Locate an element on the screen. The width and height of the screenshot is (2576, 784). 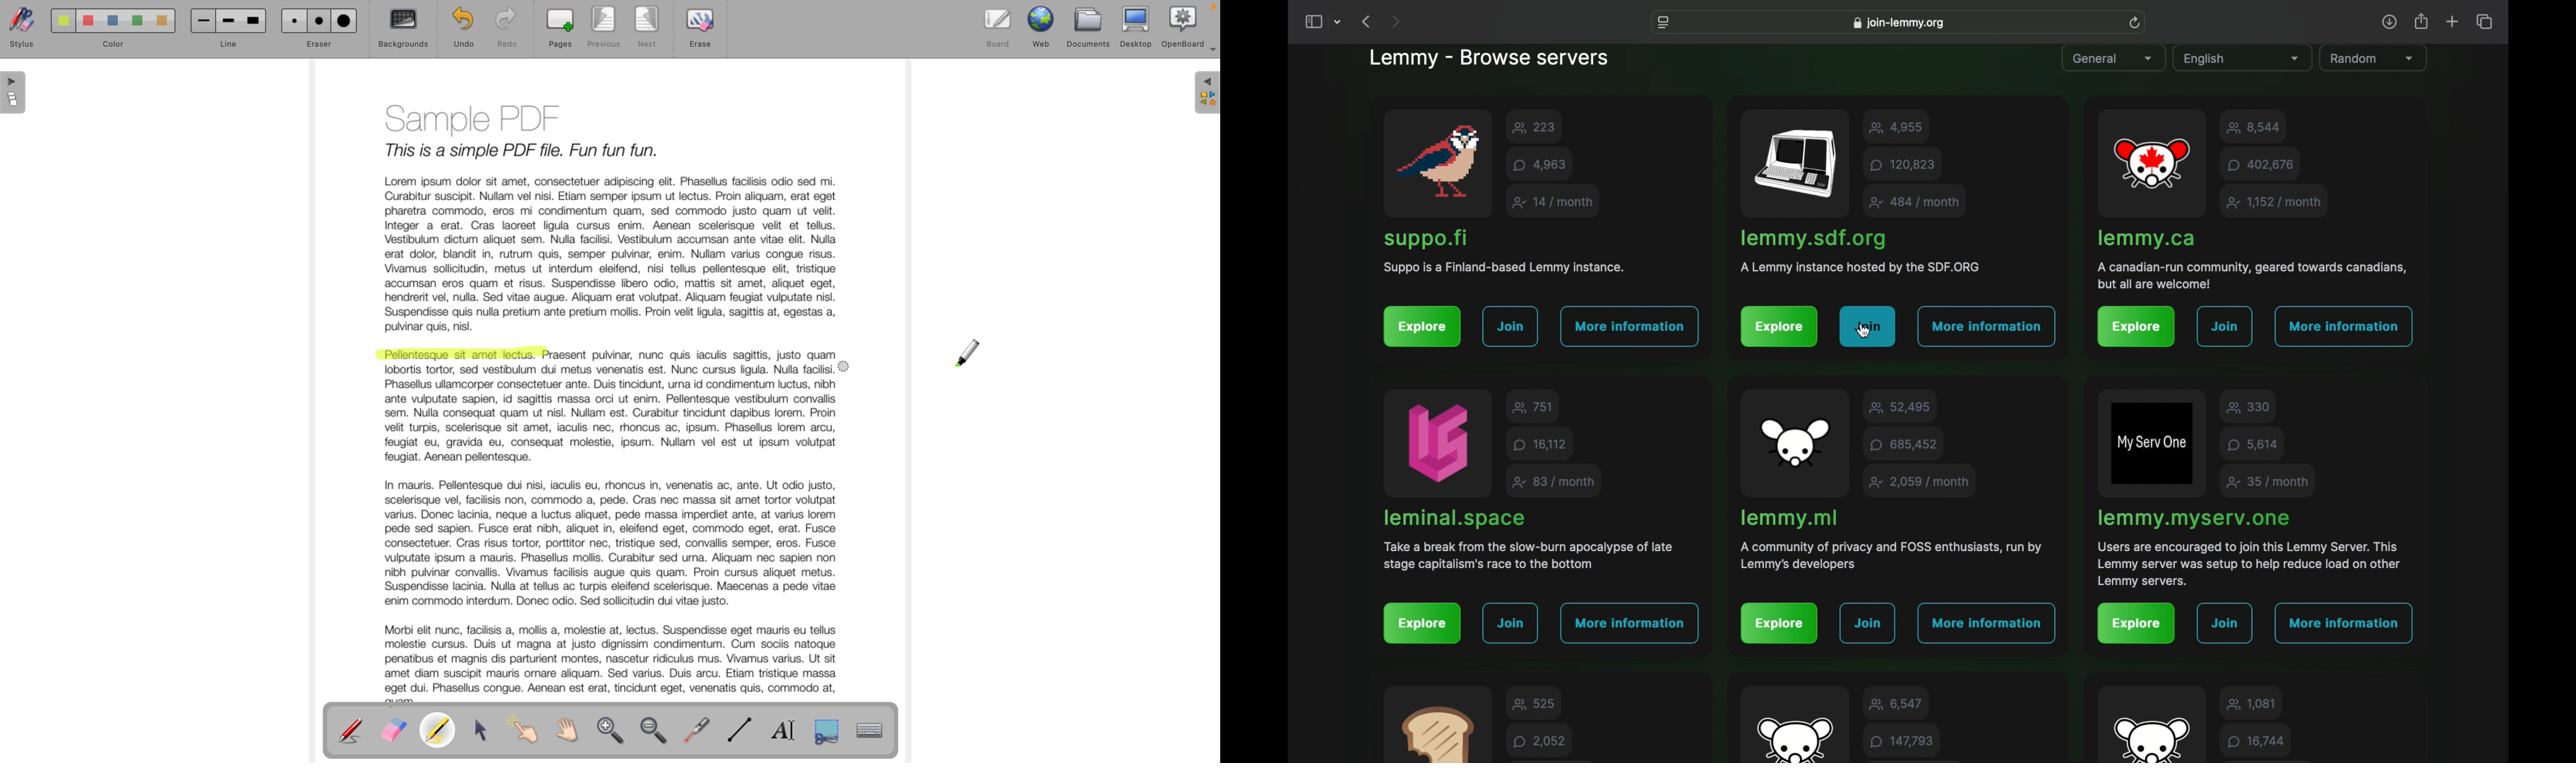
lemmy server is located at coordinates (1813, 239).